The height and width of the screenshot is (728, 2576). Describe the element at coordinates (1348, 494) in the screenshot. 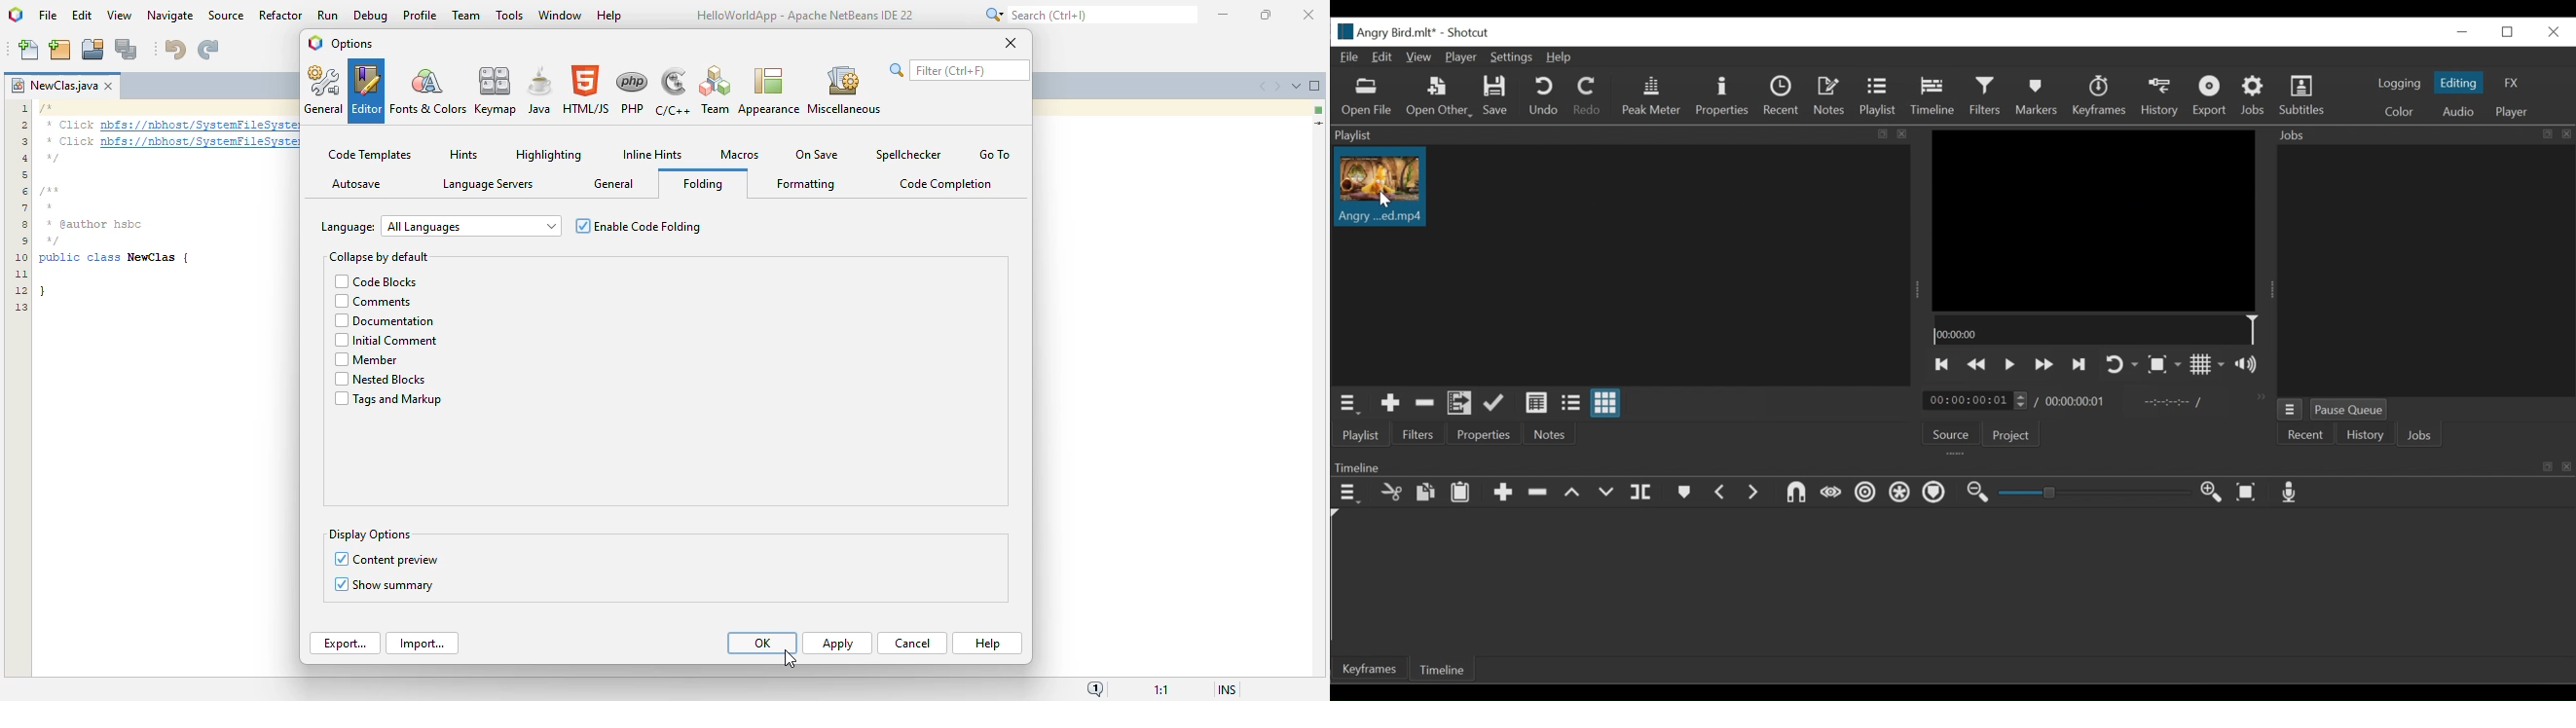

I see `Timeline menu` at that location.